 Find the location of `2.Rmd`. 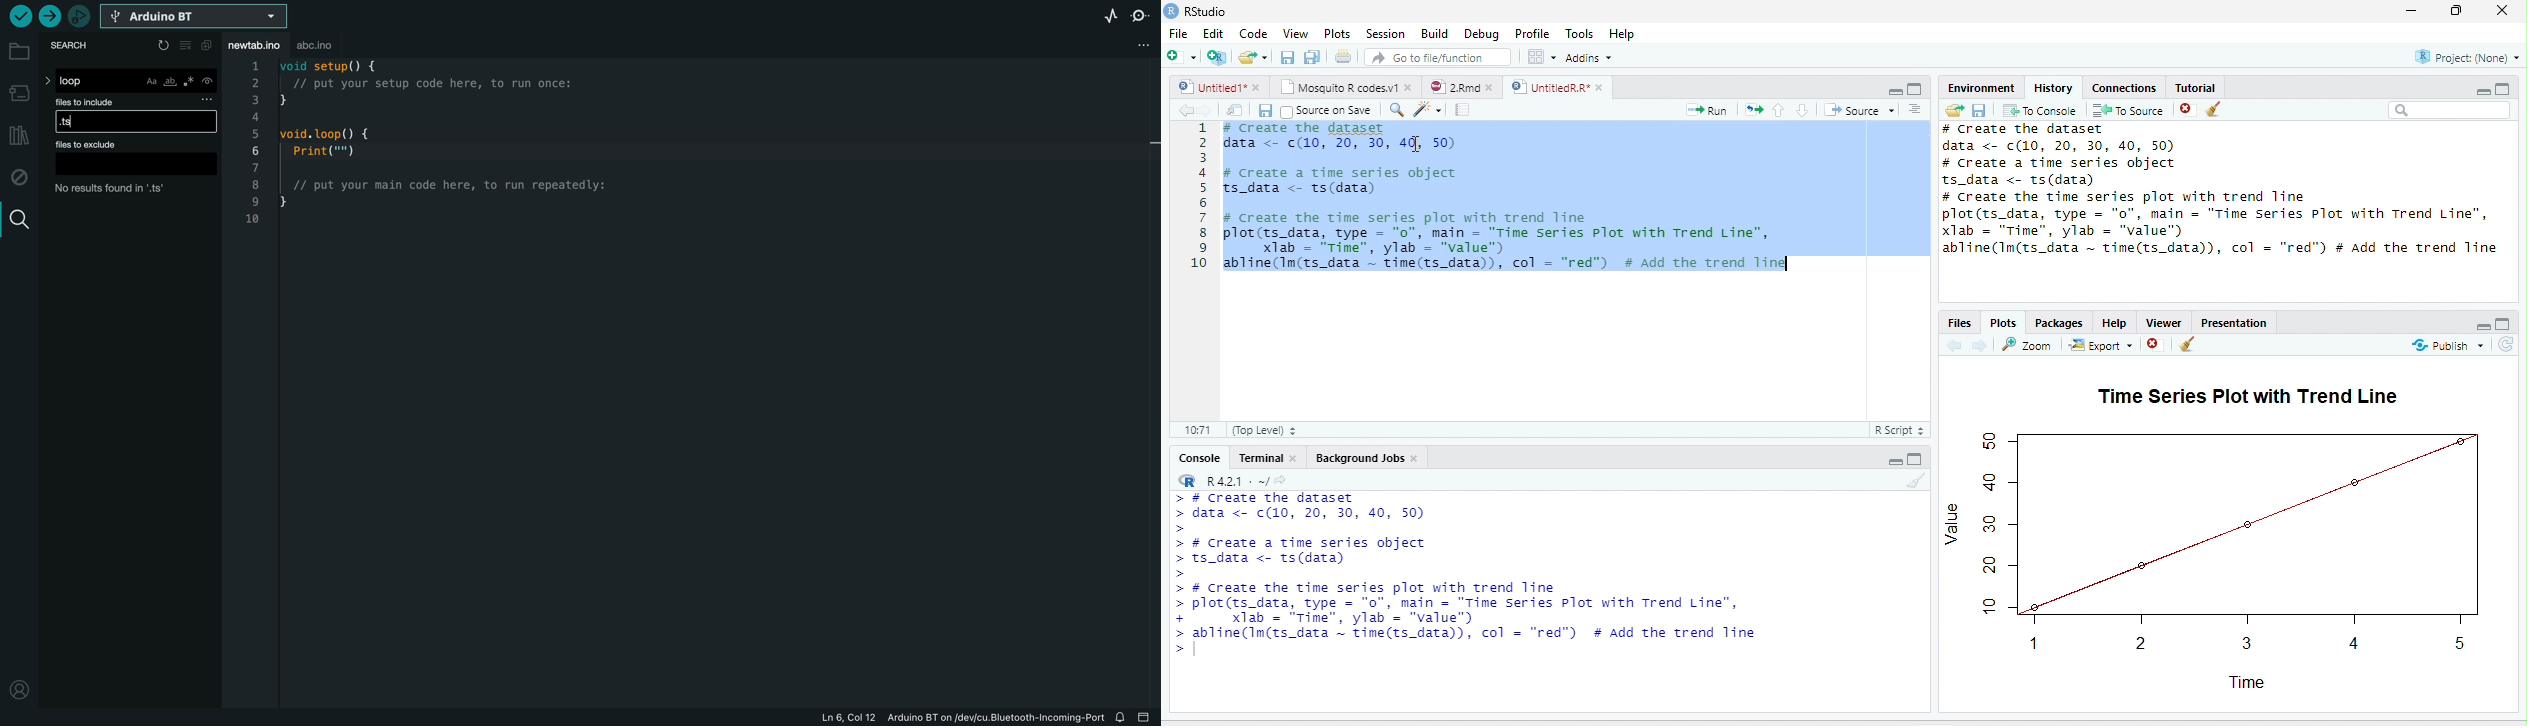

2.Rmd is located at coordinates (1452, 87).